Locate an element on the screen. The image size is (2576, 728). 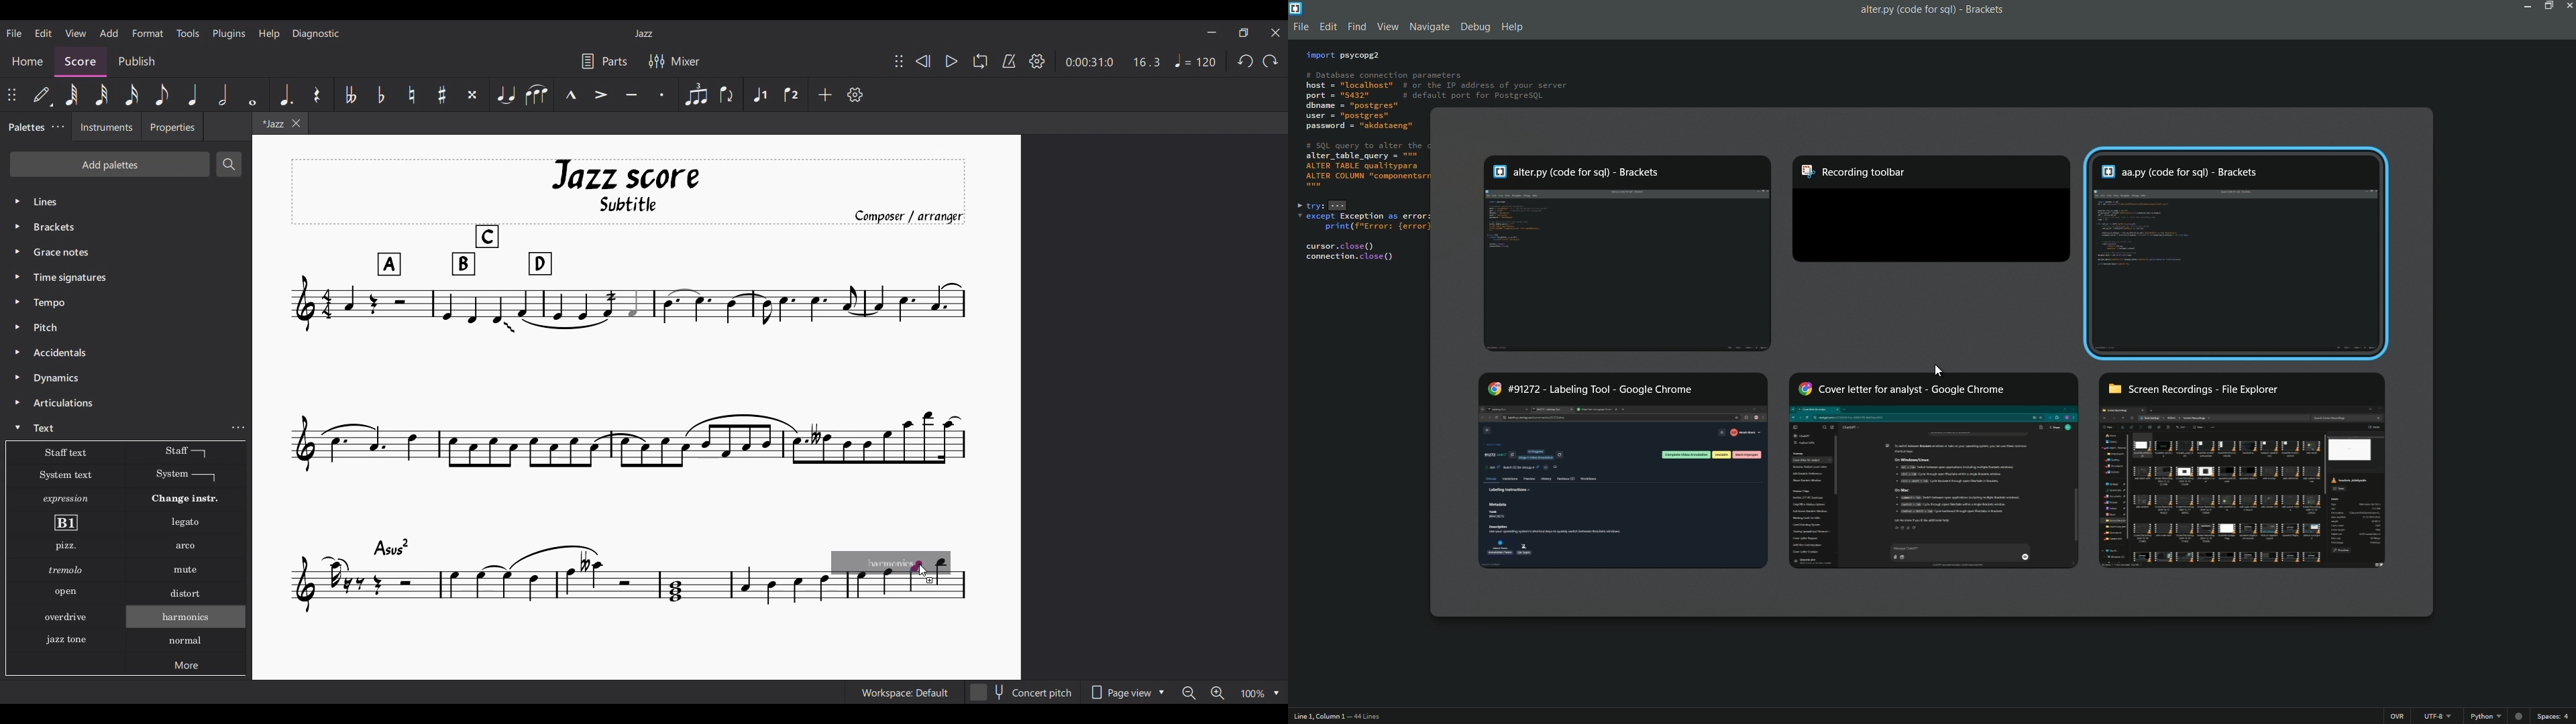
Rest is located at coordinates (317, 94).